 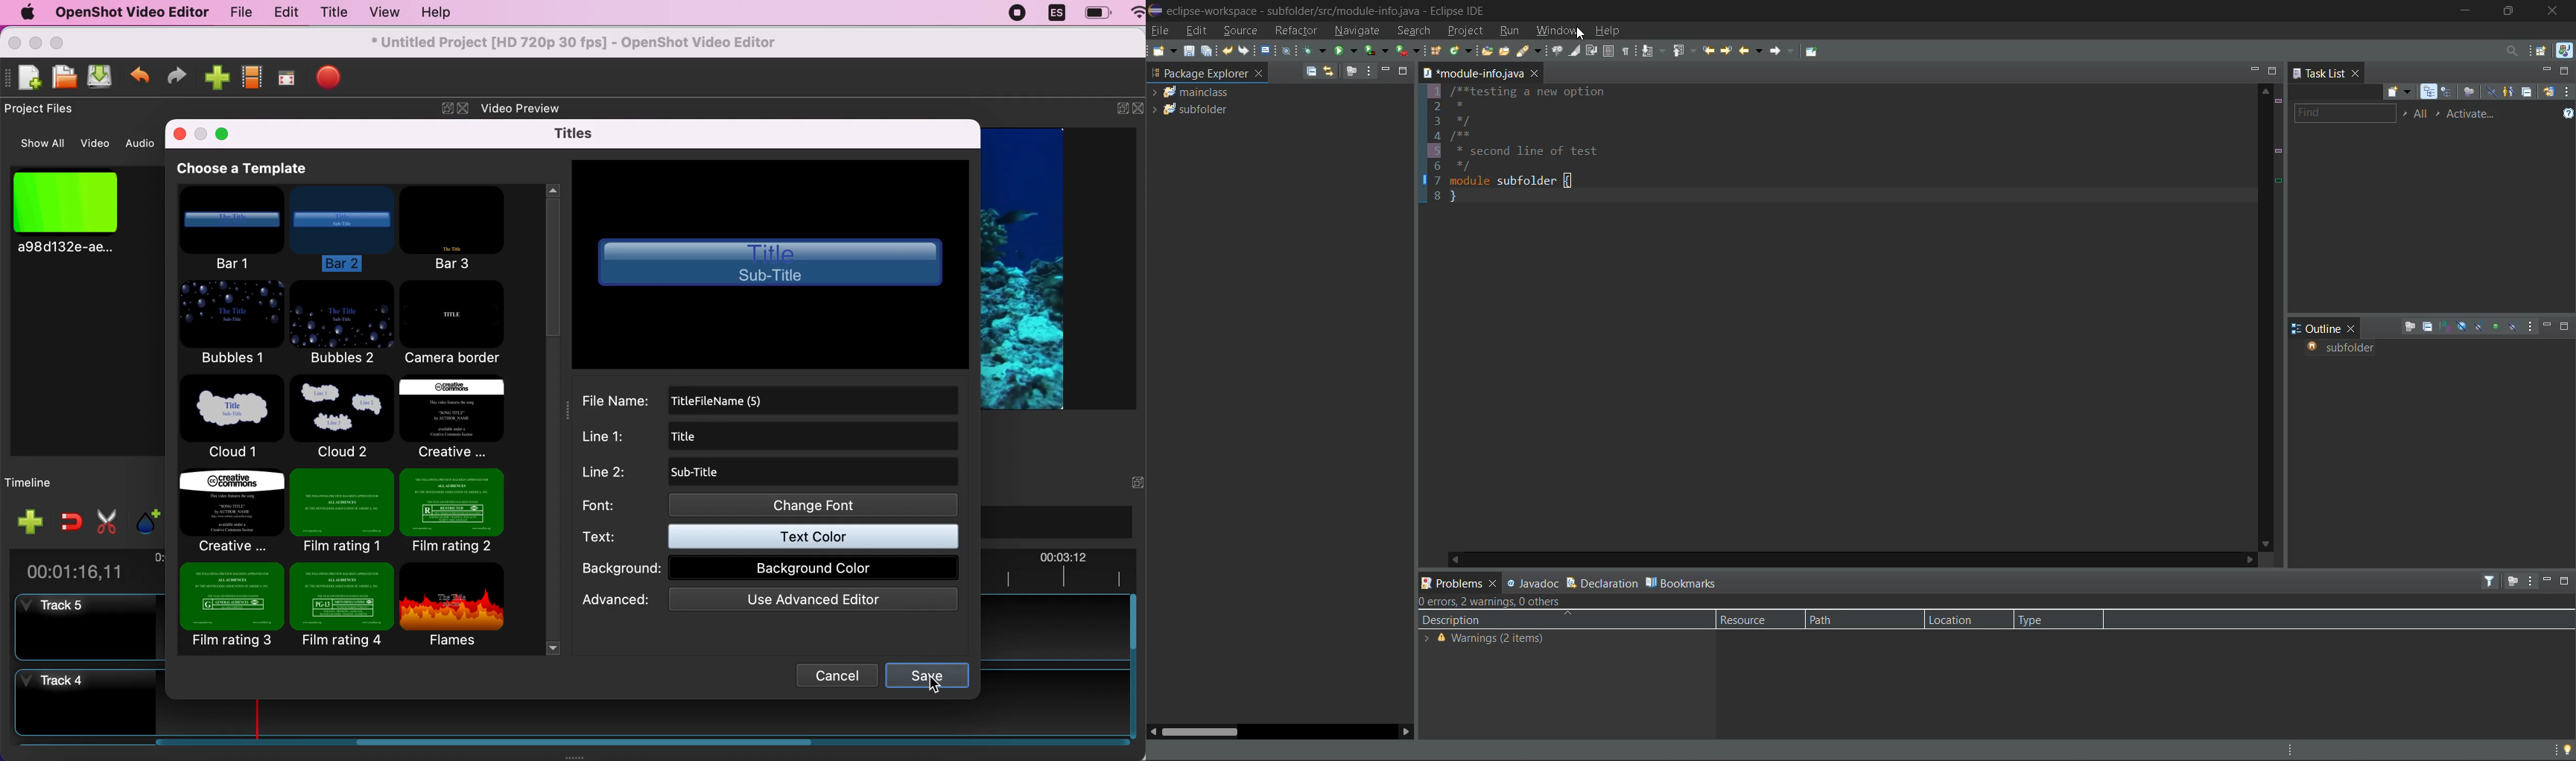 I want to click on title, so click(x=334, y=12).